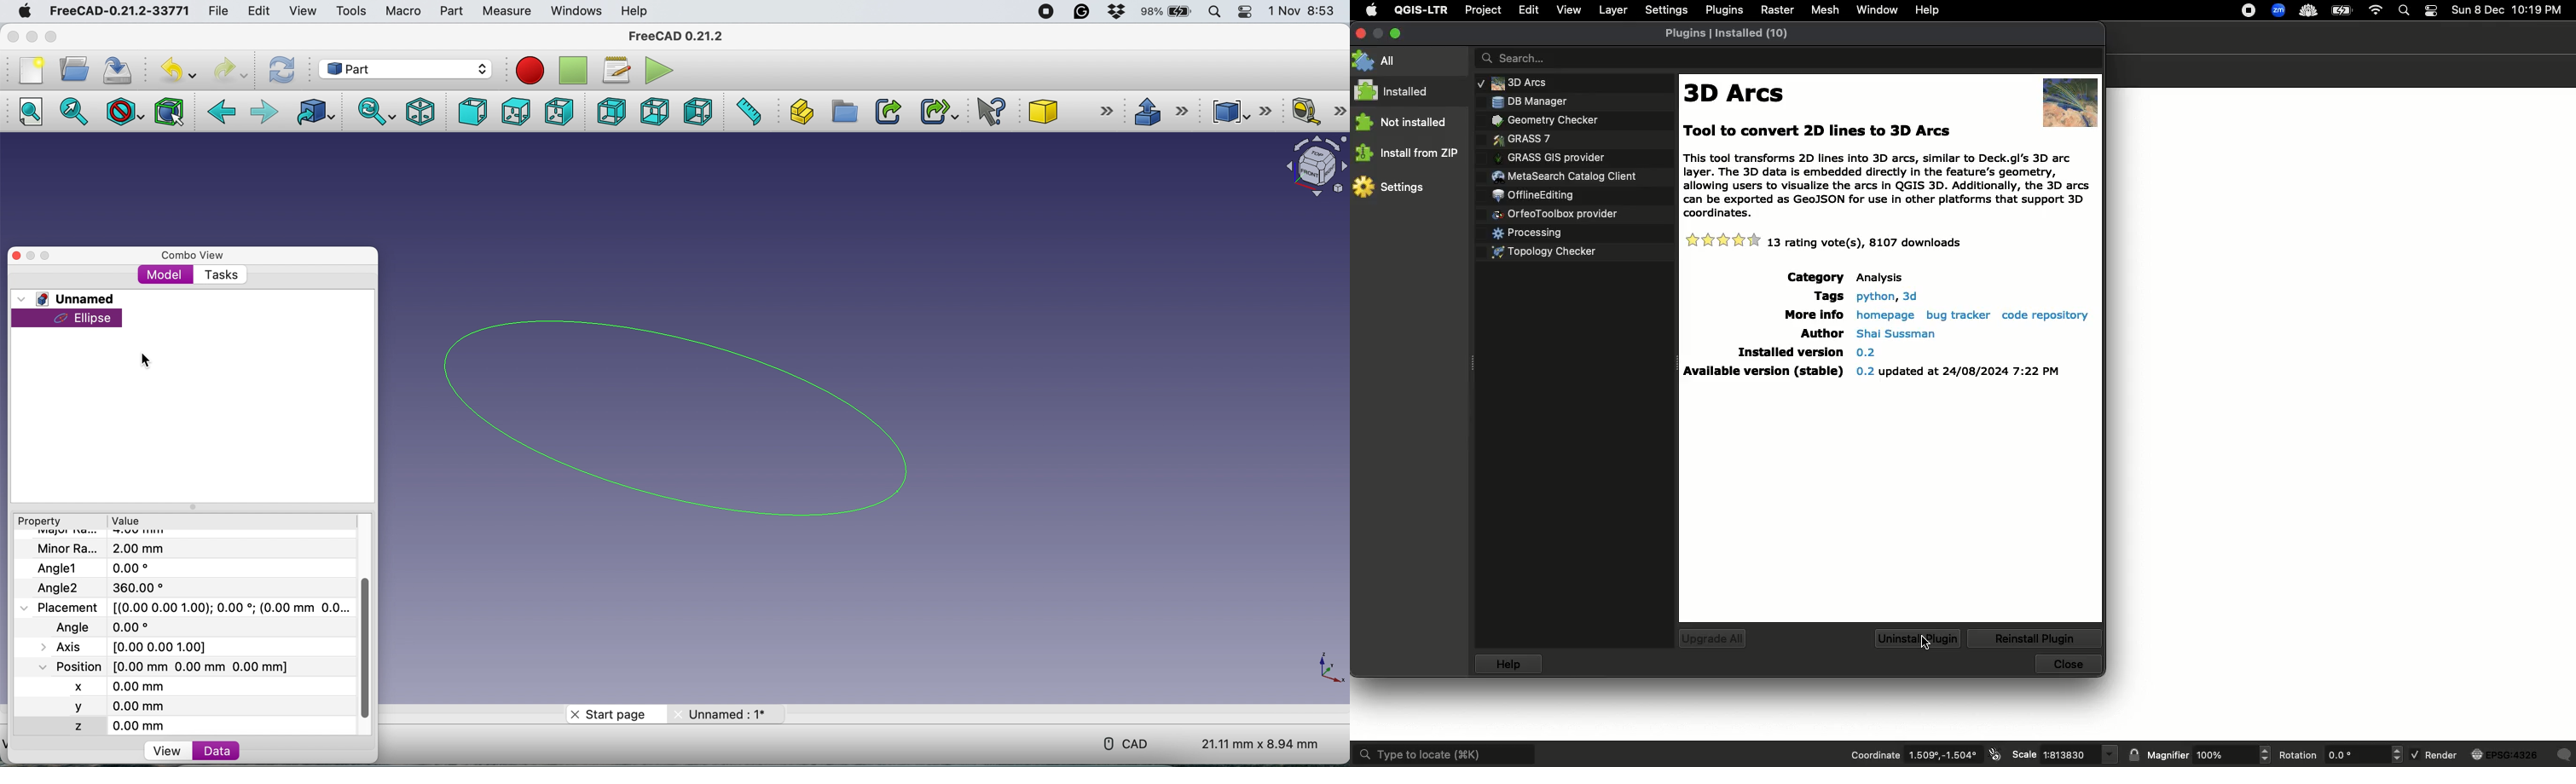  Describe the element at coordinates (657, 70) in the screenshot. I see `execute macros` at that location.